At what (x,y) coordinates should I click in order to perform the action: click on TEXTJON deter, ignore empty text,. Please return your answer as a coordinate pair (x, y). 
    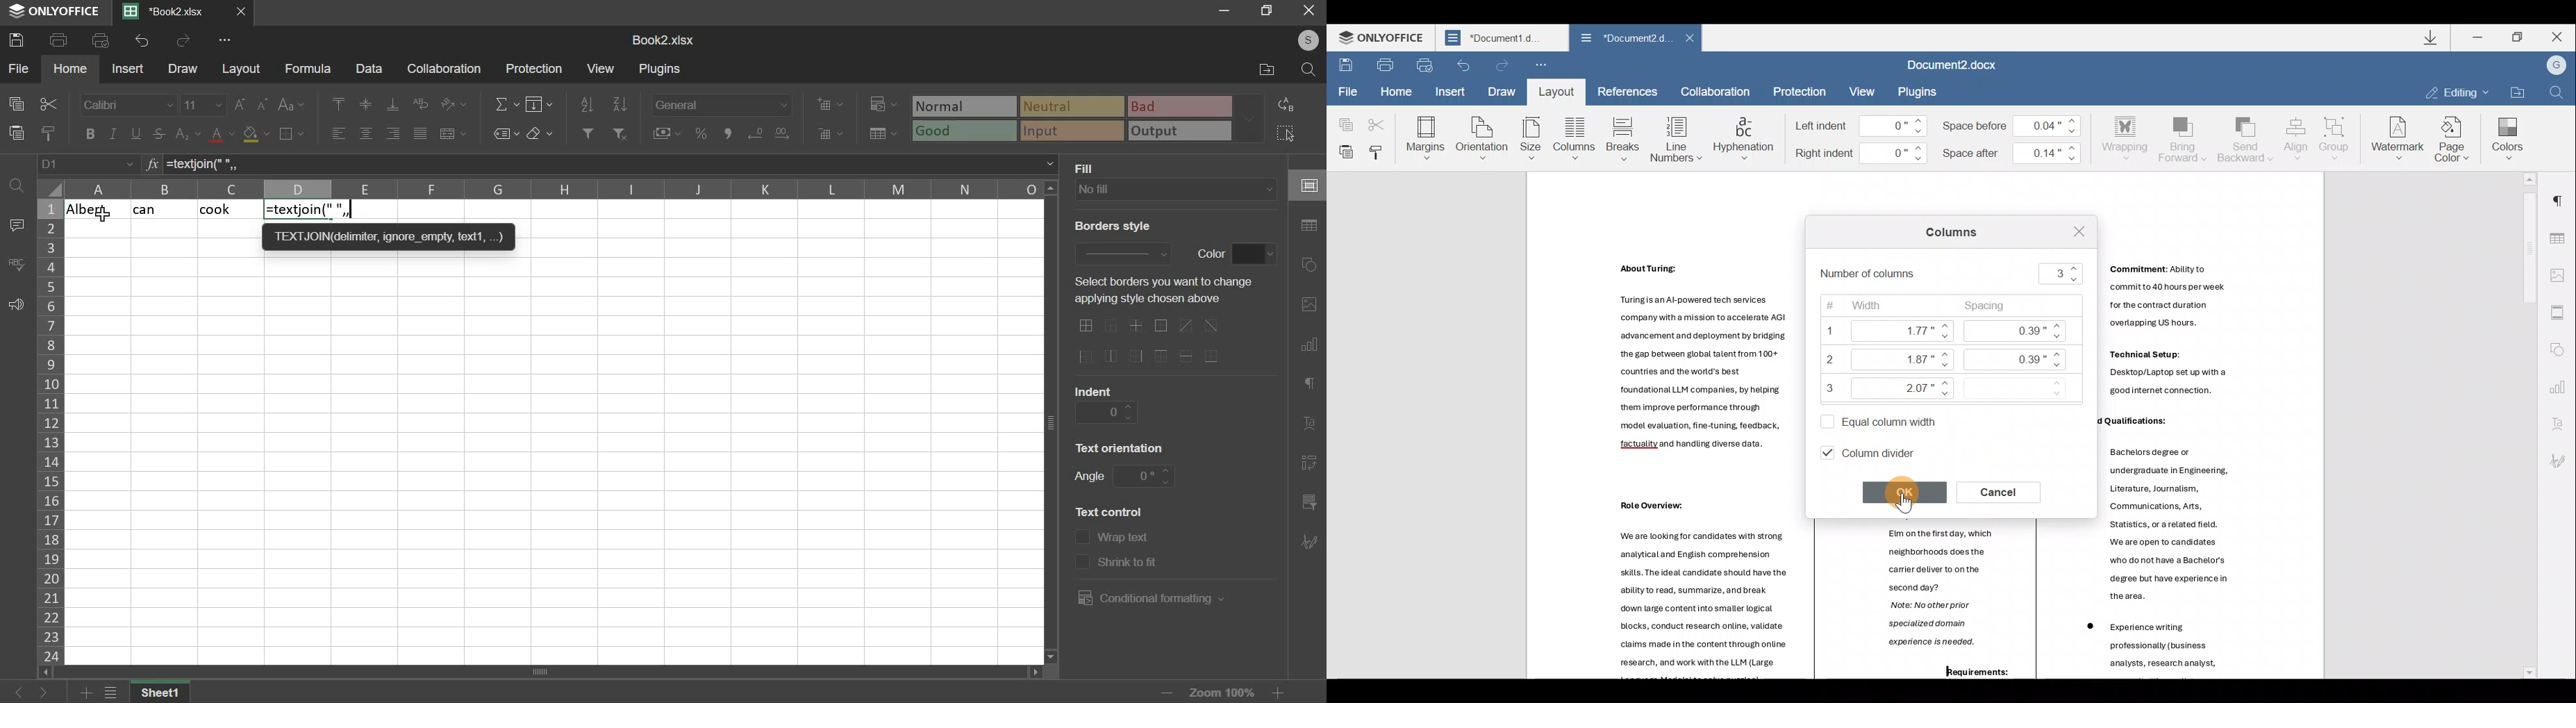
    Looking at the image, I should click on (388, 235).